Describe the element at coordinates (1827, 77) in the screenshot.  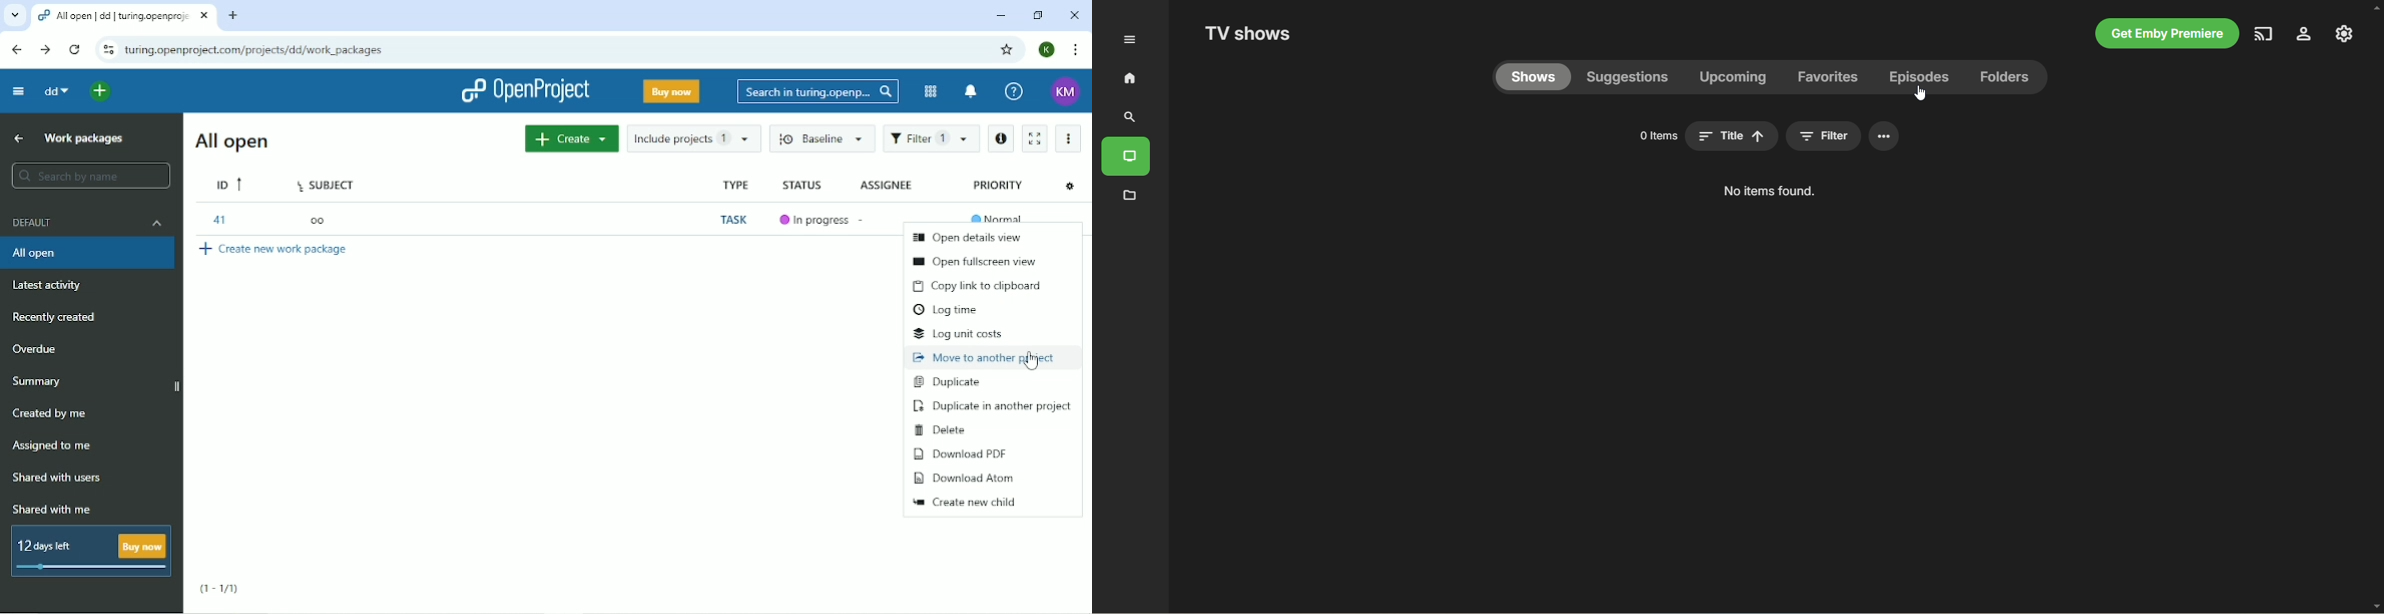
I see `favorites` at that location.